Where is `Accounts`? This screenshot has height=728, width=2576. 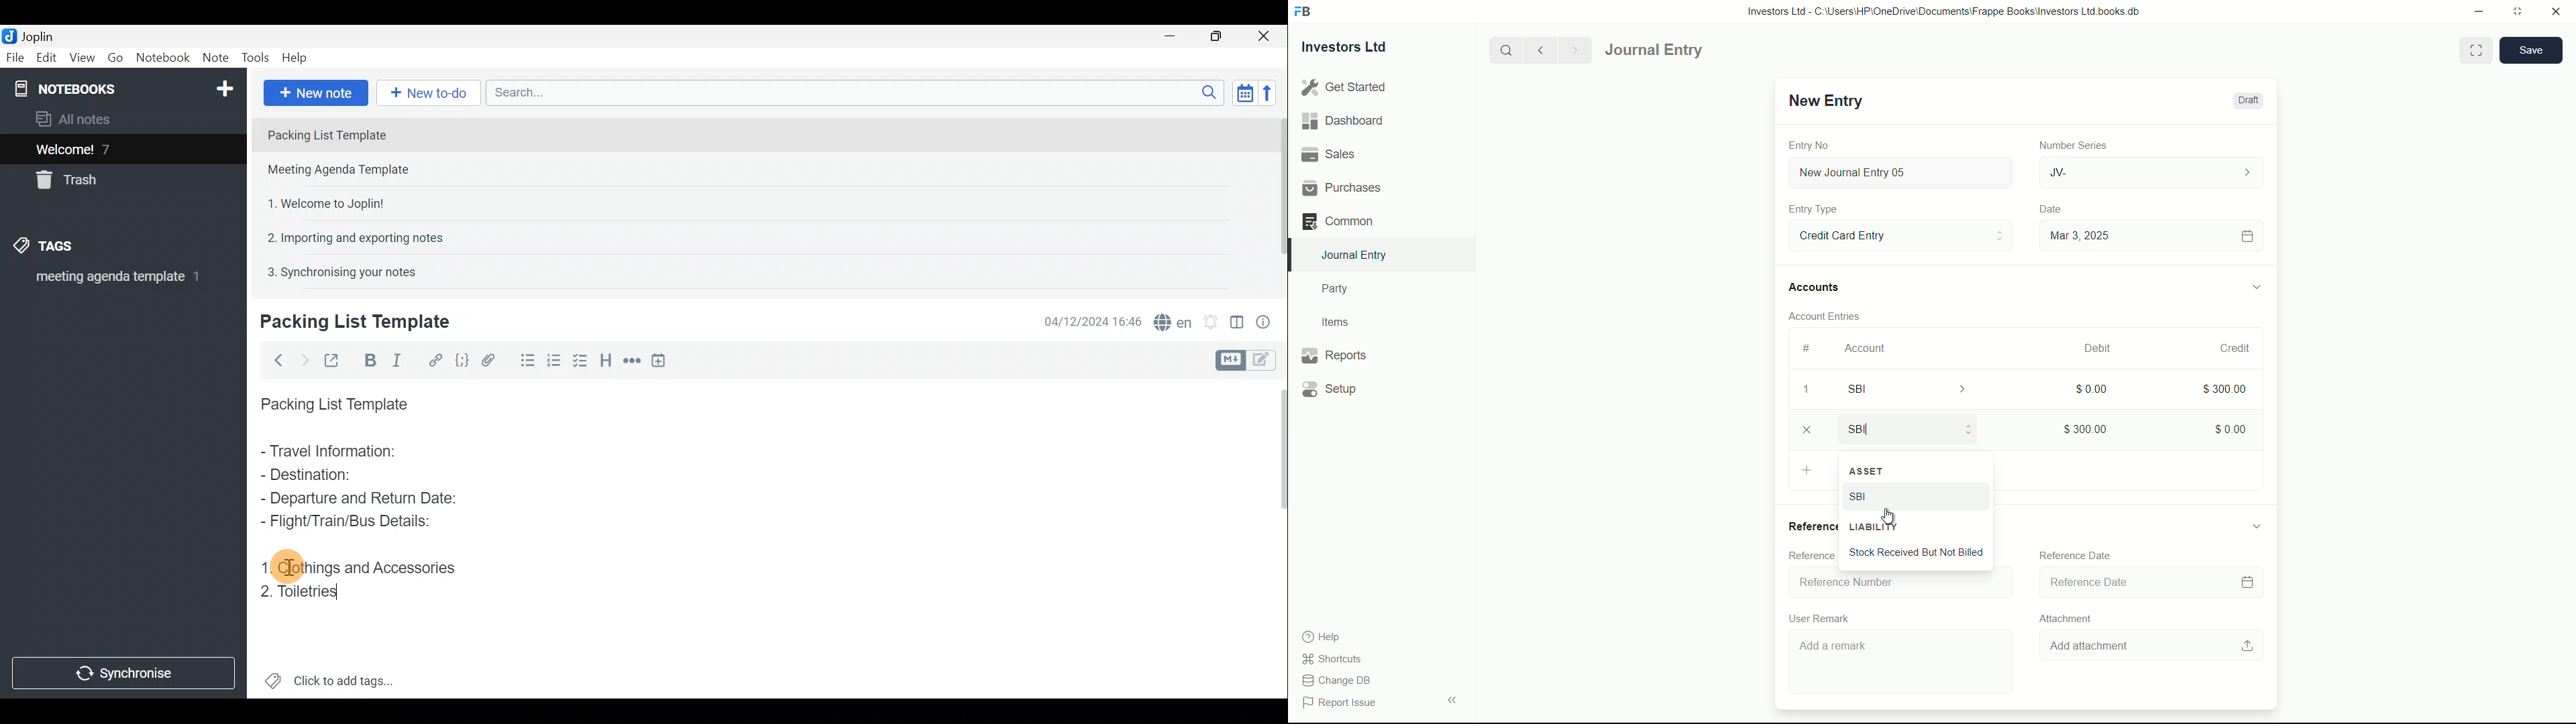
Accounts is located at coordinates (1817, 288).